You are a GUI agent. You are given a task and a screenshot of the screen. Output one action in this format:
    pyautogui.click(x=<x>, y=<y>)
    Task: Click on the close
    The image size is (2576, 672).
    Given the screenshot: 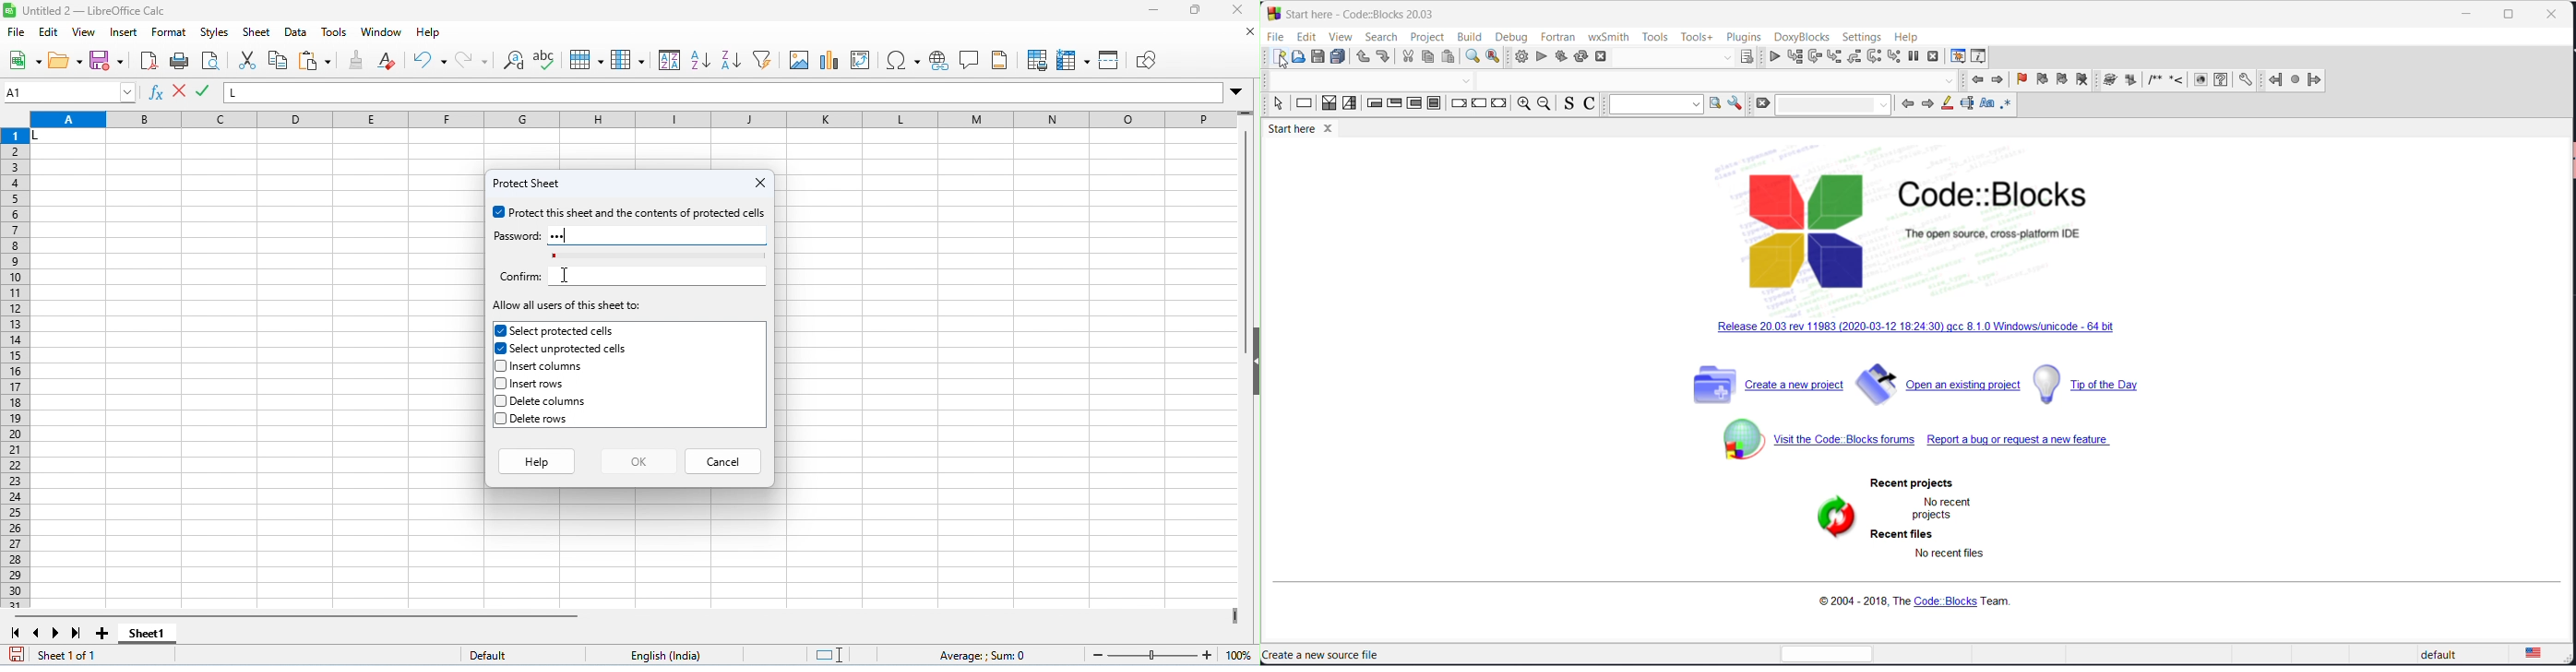 What is the action you would take?
    pyautogui.click(x=759, y=183)
    